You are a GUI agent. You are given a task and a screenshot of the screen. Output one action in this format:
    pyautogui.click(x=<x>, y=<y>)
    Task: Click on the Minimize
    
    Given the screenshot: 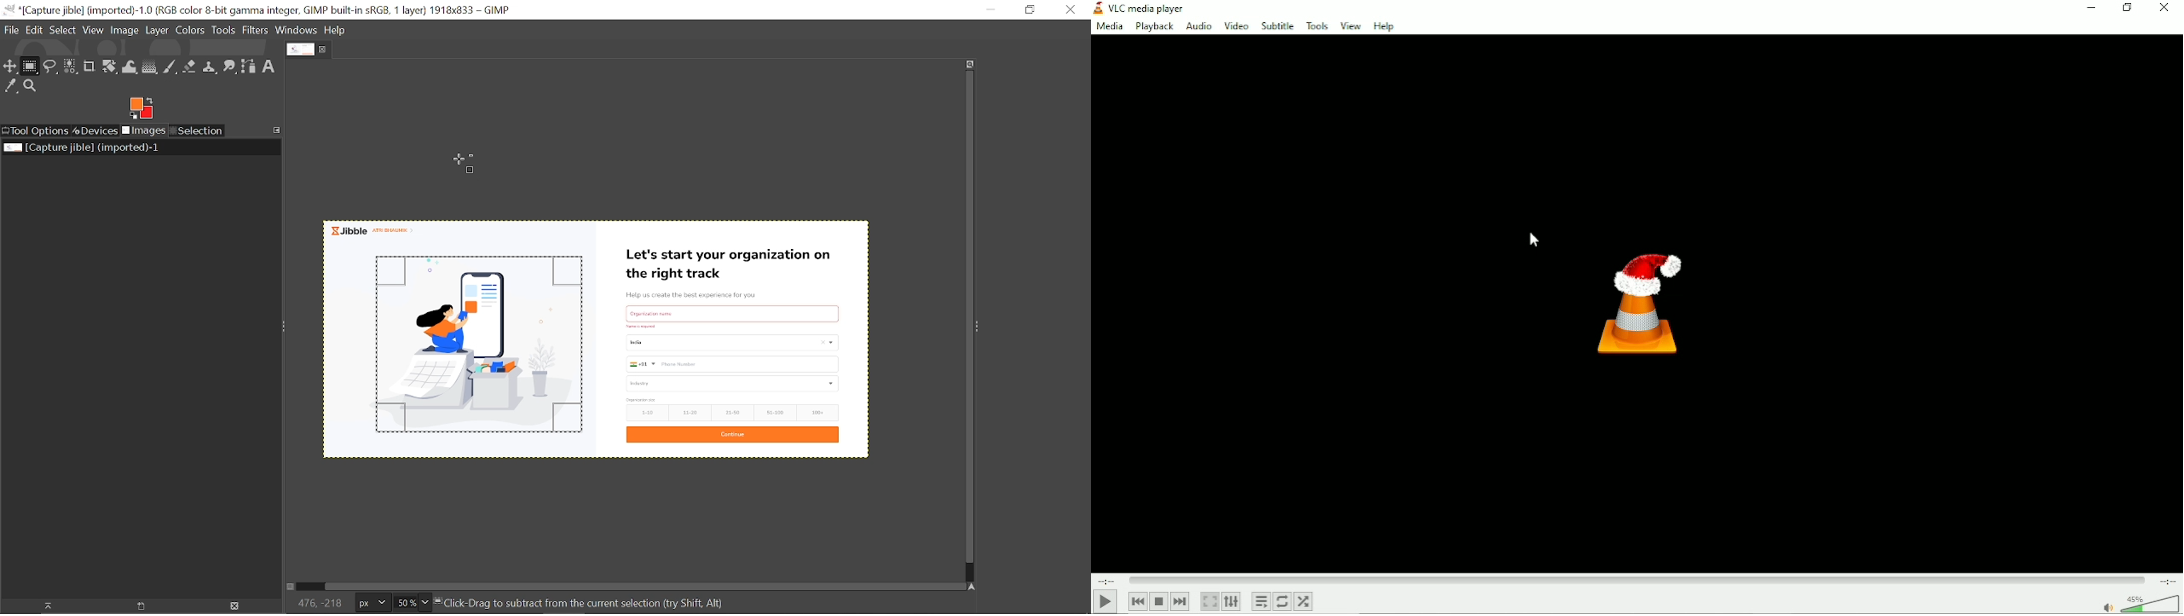 What is the action you would take?
    pyautogui.click(x=2095, y=8)
    